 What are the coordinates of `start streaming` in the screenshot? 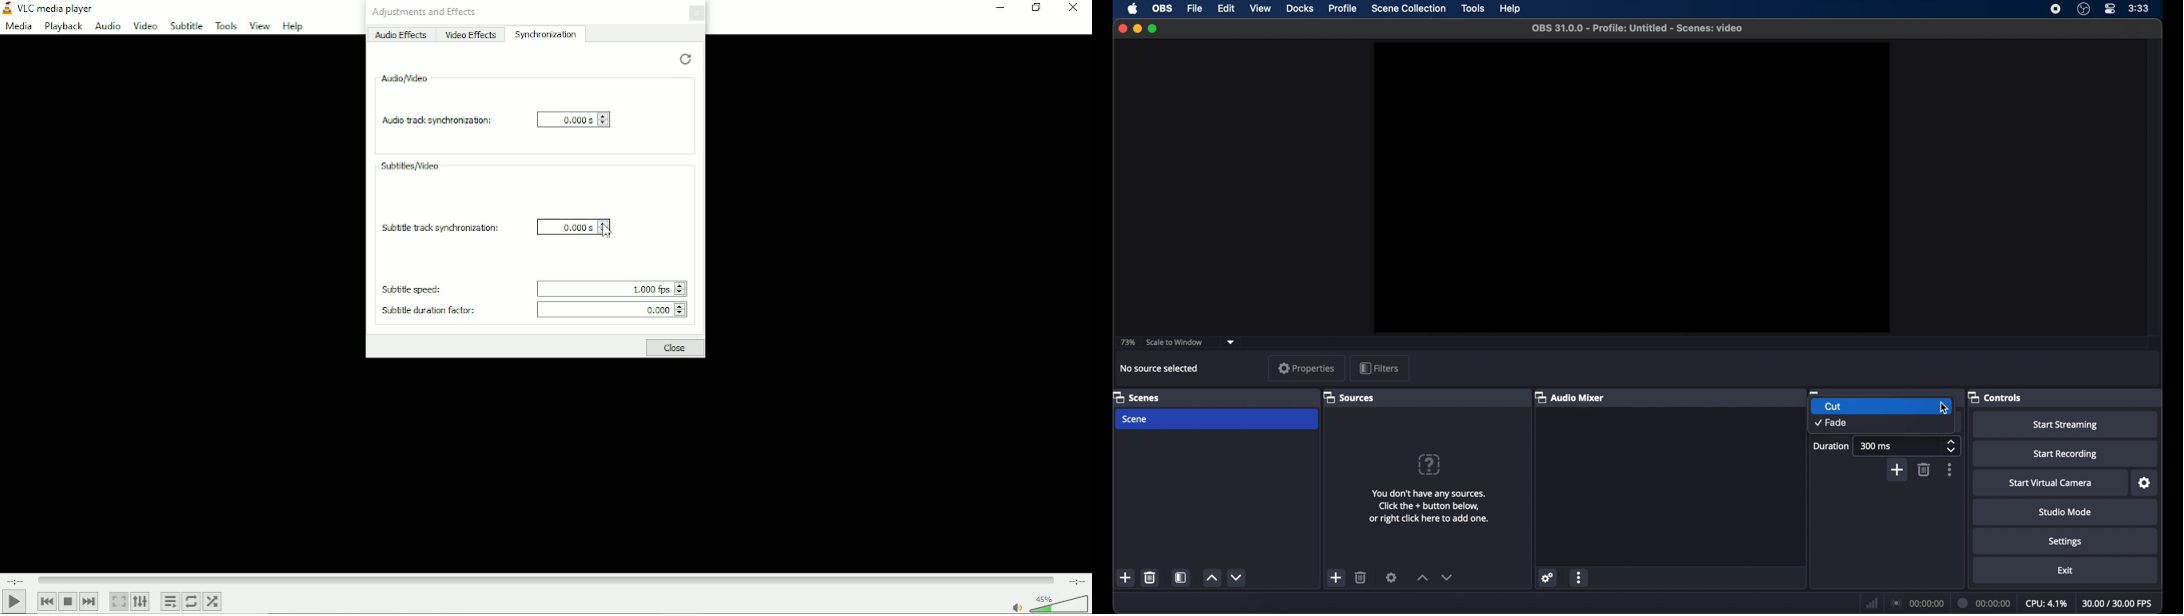 It's located at (2067, 425).